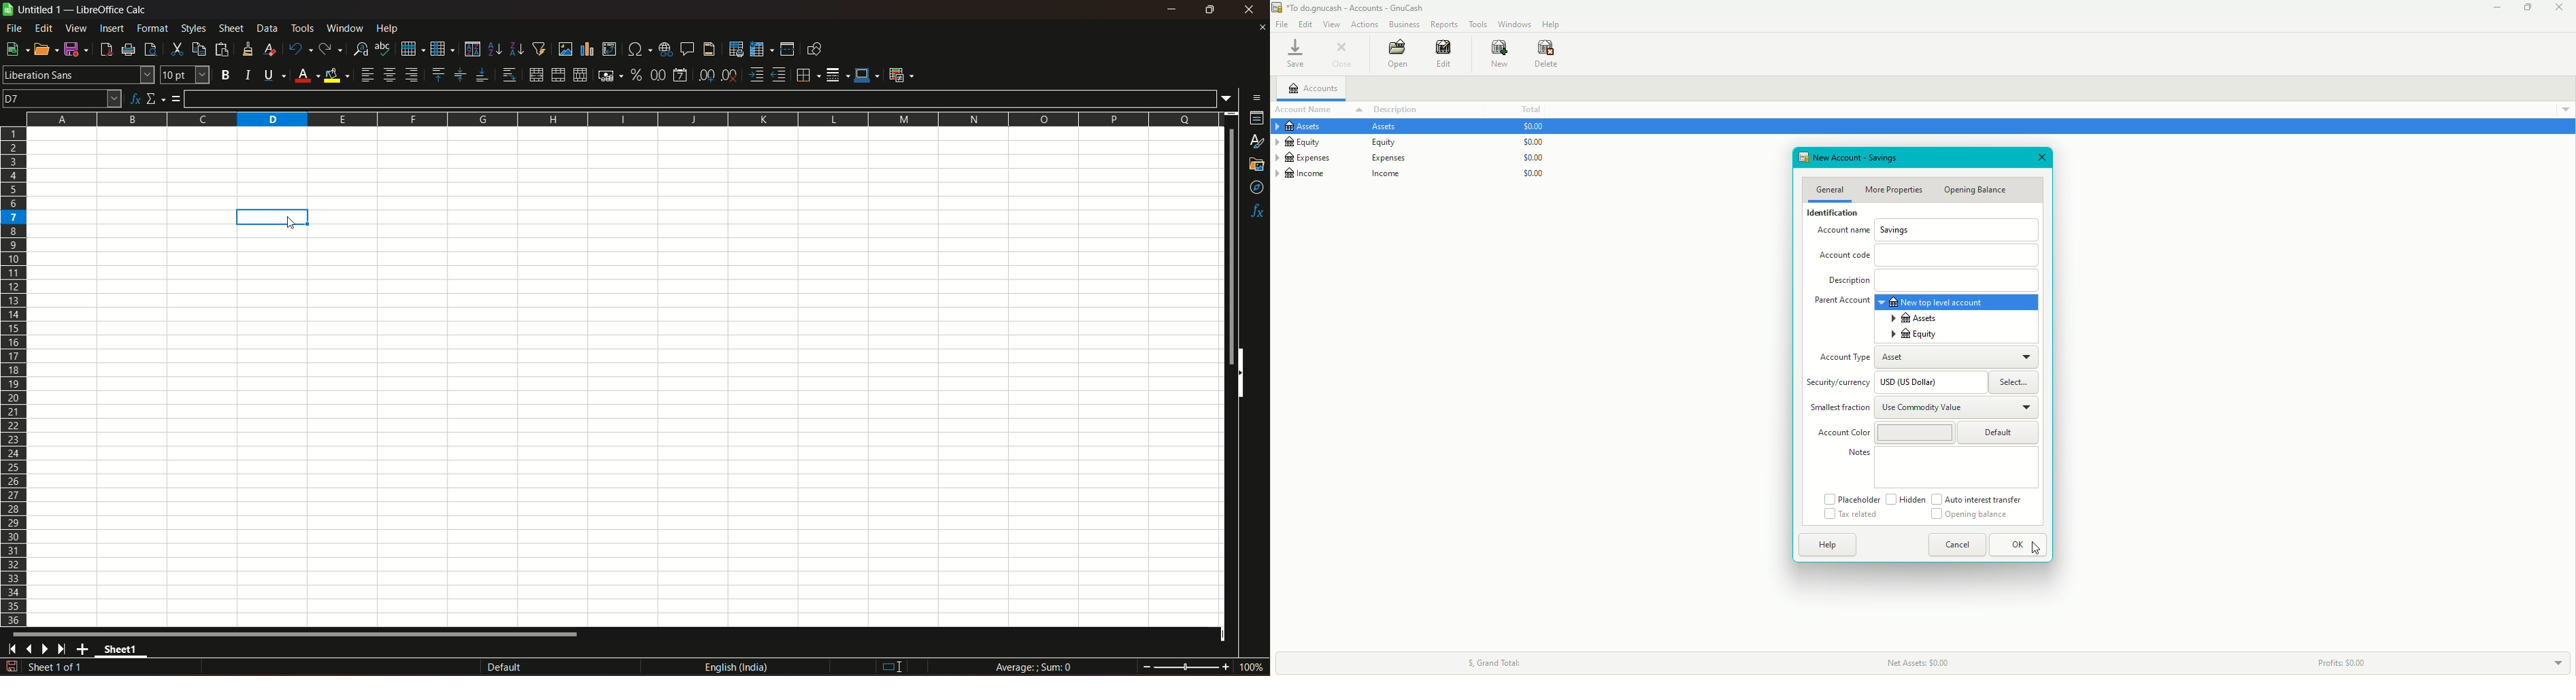  What do you see at coordinates (1262, 27) in the screenshot?
I see `close` at bounding box center [1262, 27].